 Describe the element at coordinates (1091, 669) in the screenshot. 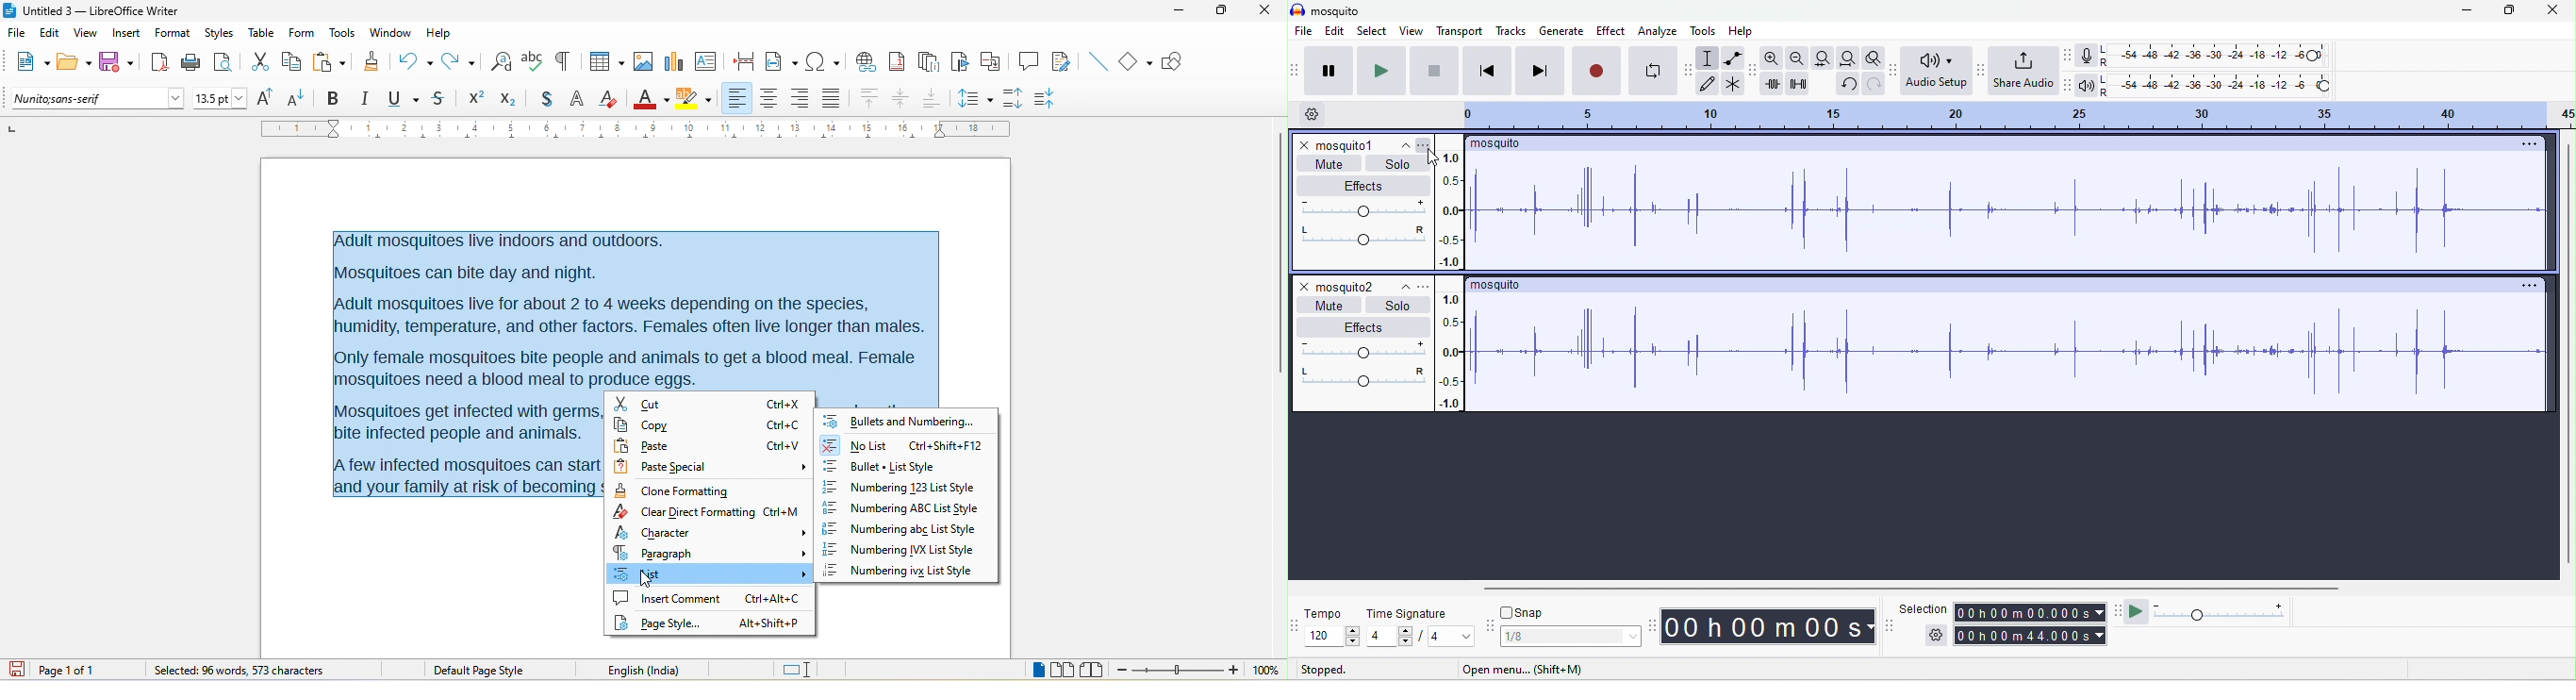

I see `book view` at that location.